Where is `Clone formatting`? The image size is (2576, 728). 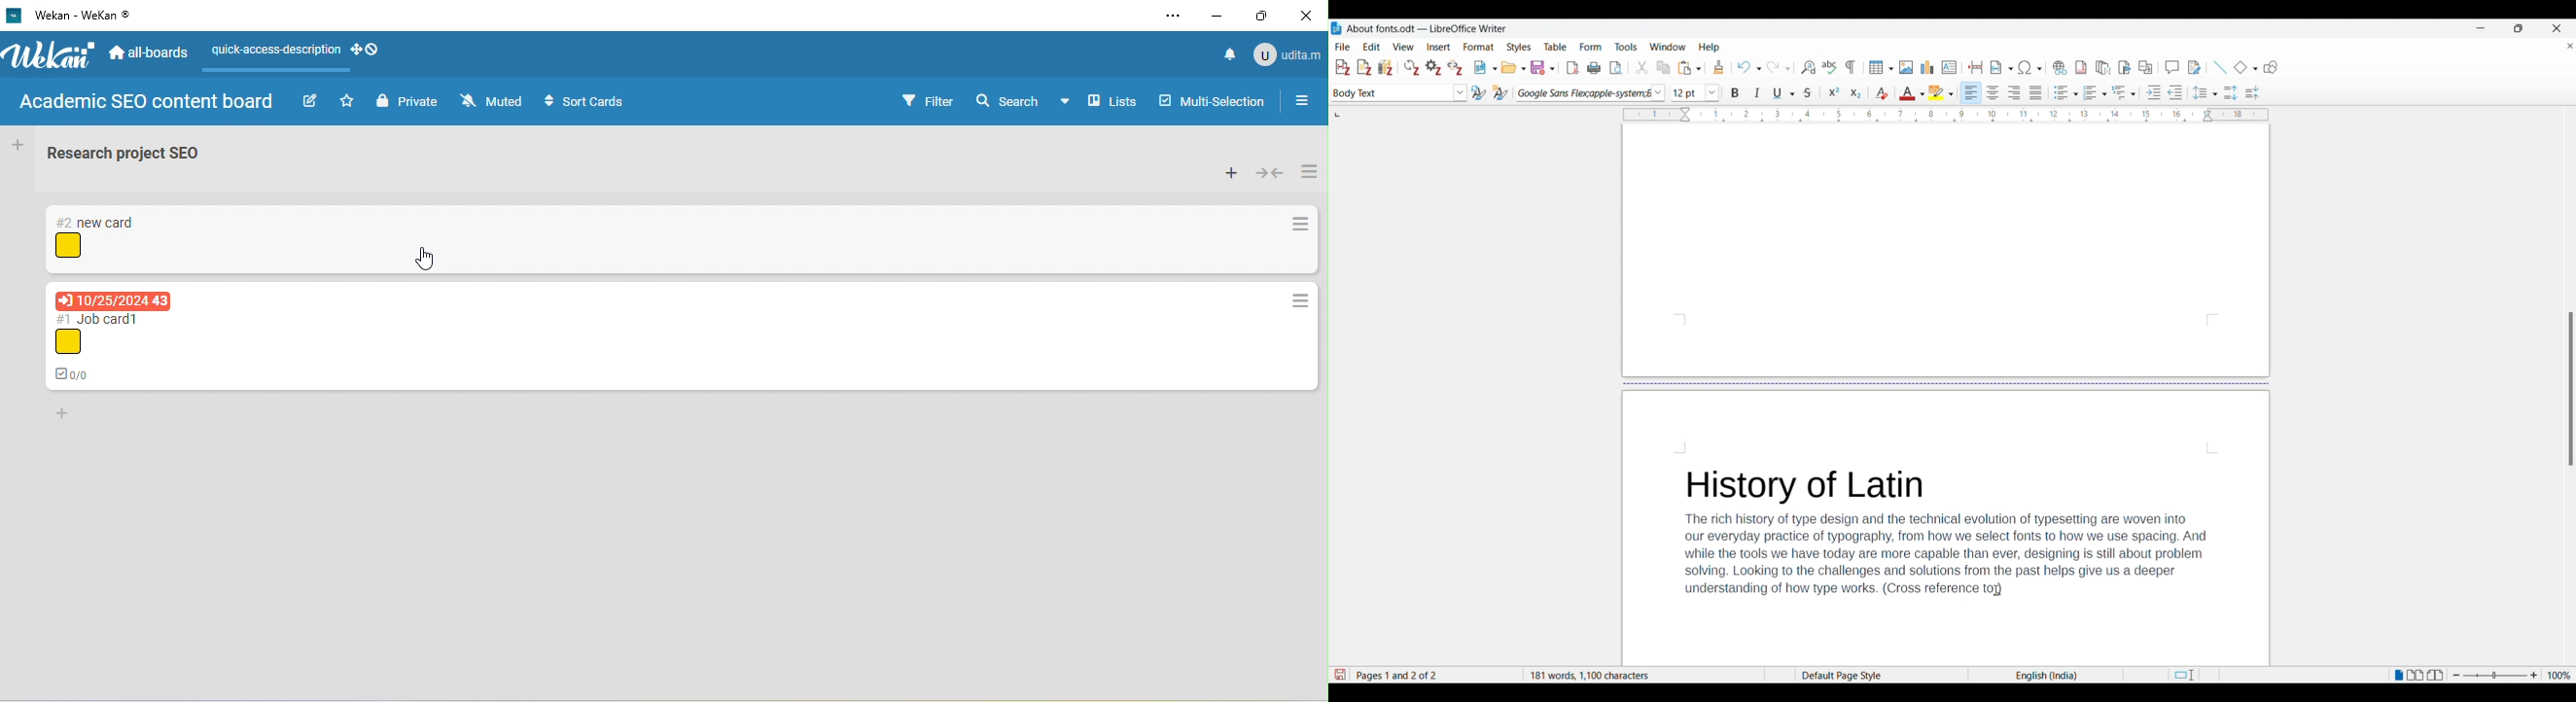 Clone formatting is located at coordinates (1719, 67).